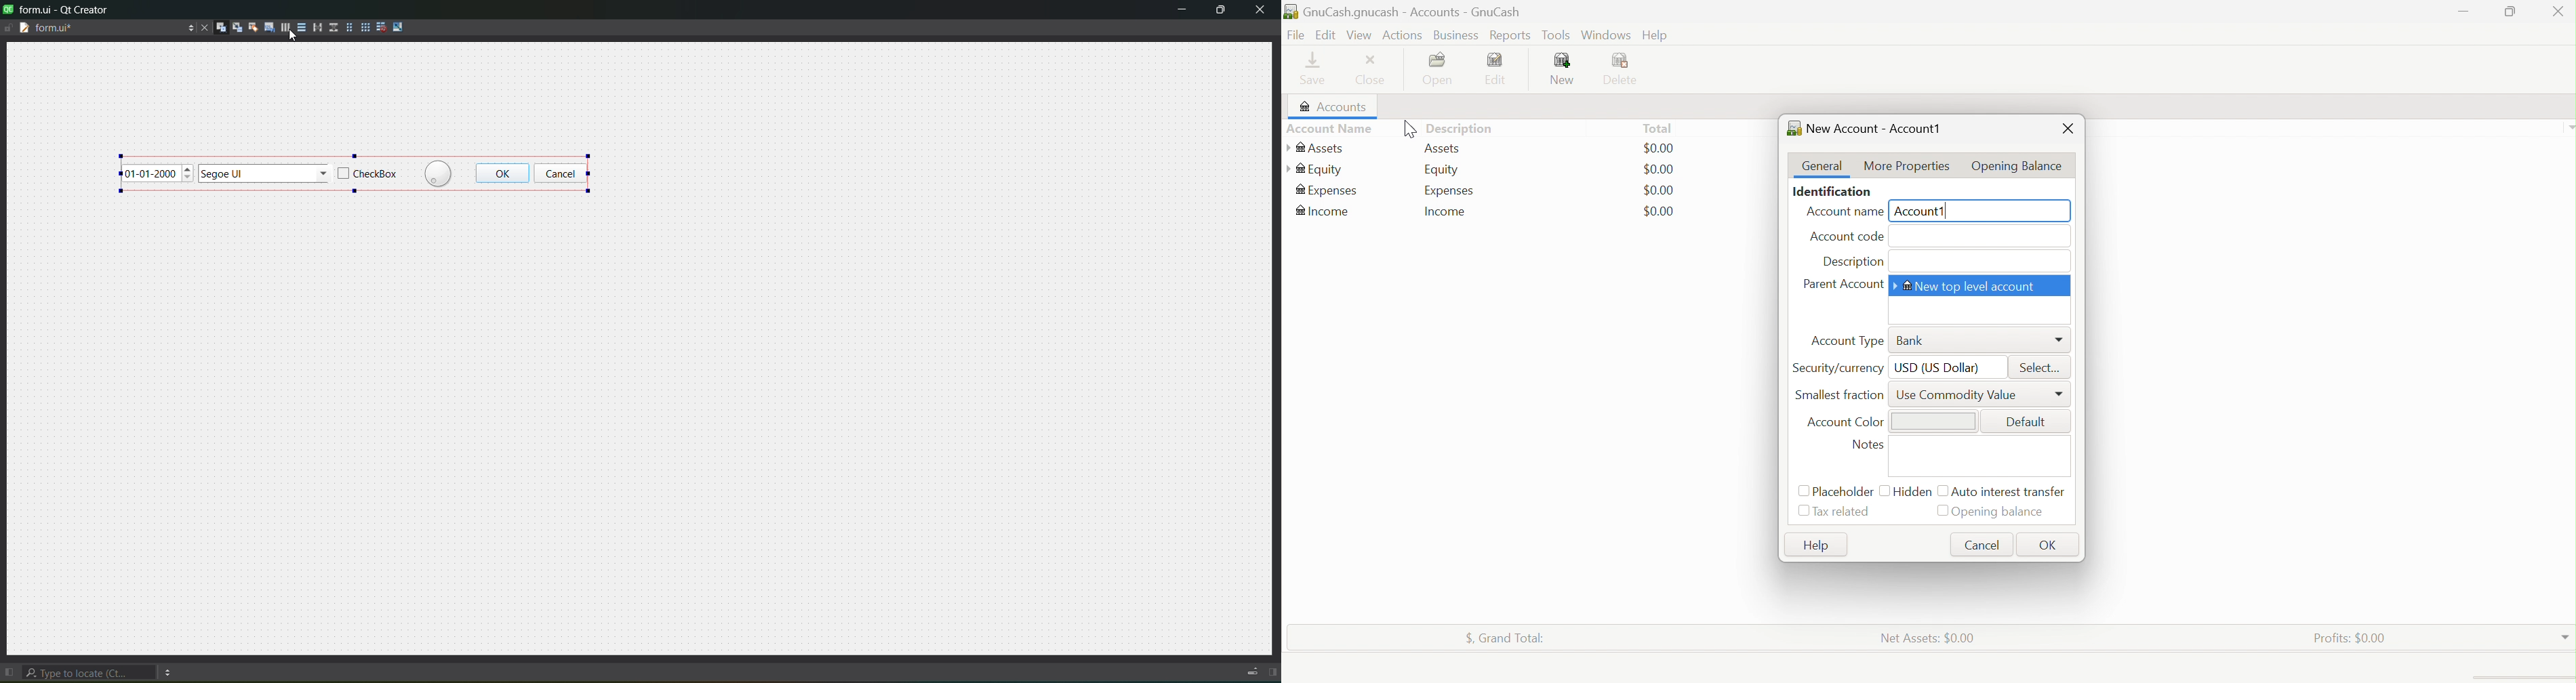  What do you see at coordinates (170, 671) in the screenshot?
I see `option` at bounding box center [170, 671].